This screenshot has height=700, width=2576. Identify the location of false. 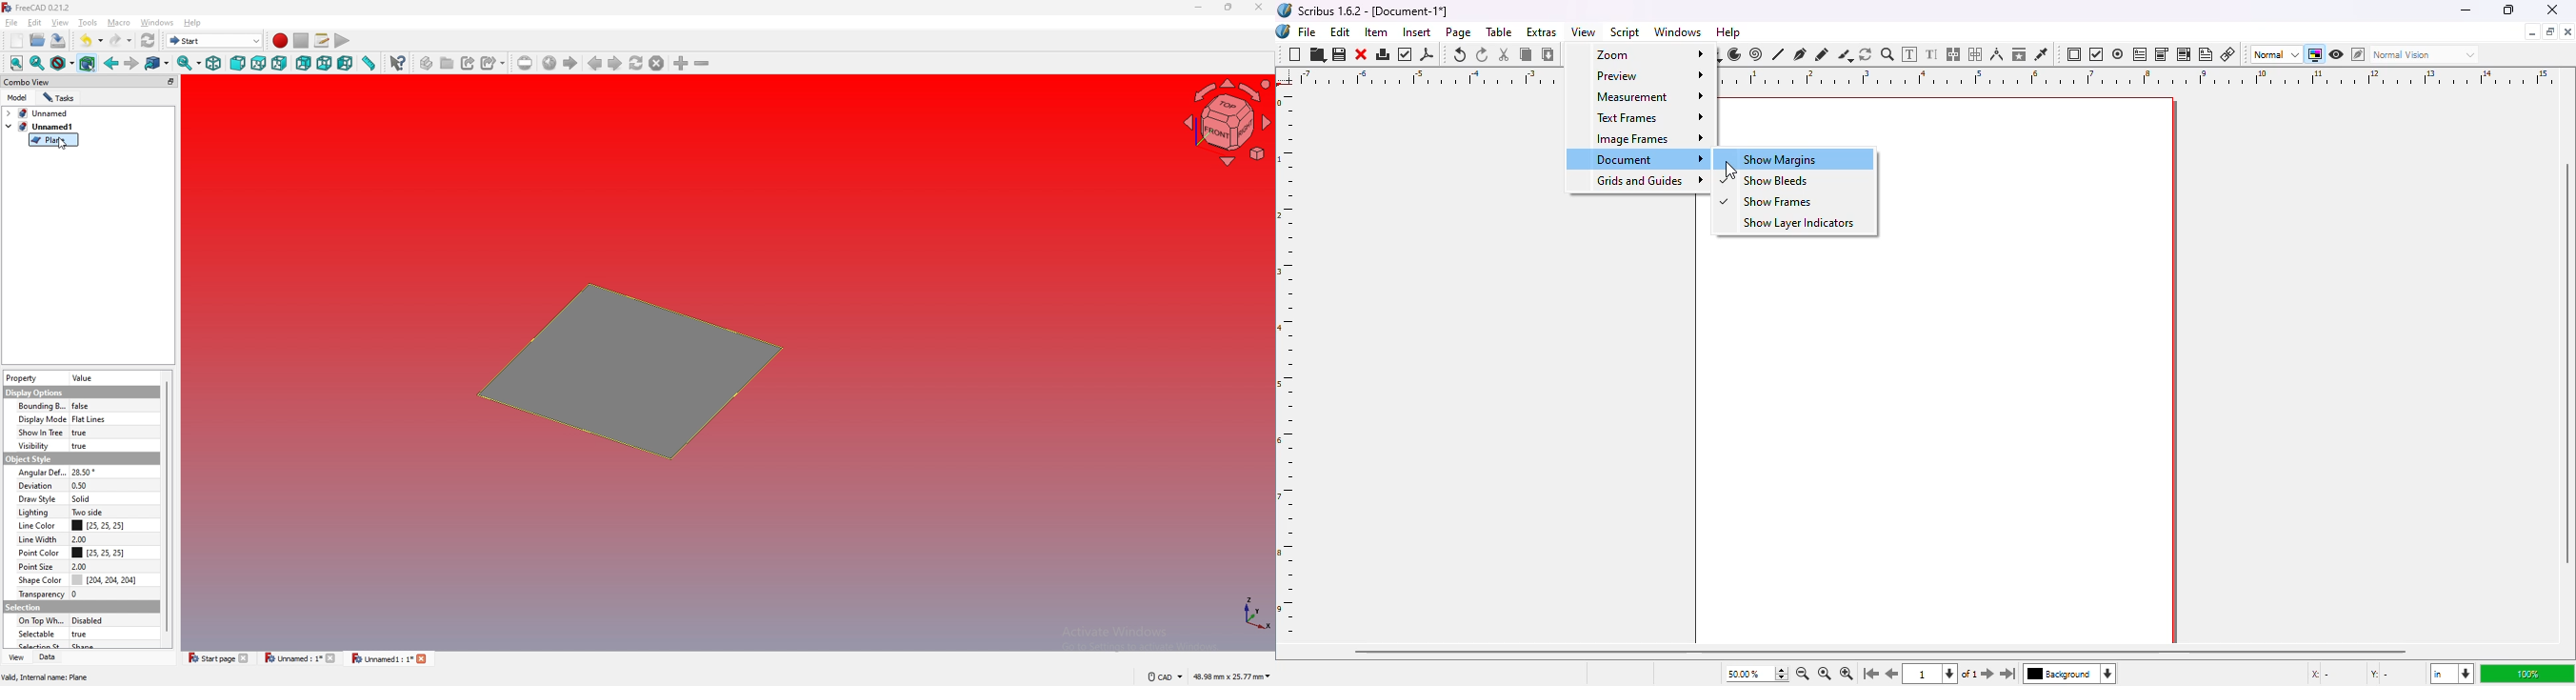
(82, 405).